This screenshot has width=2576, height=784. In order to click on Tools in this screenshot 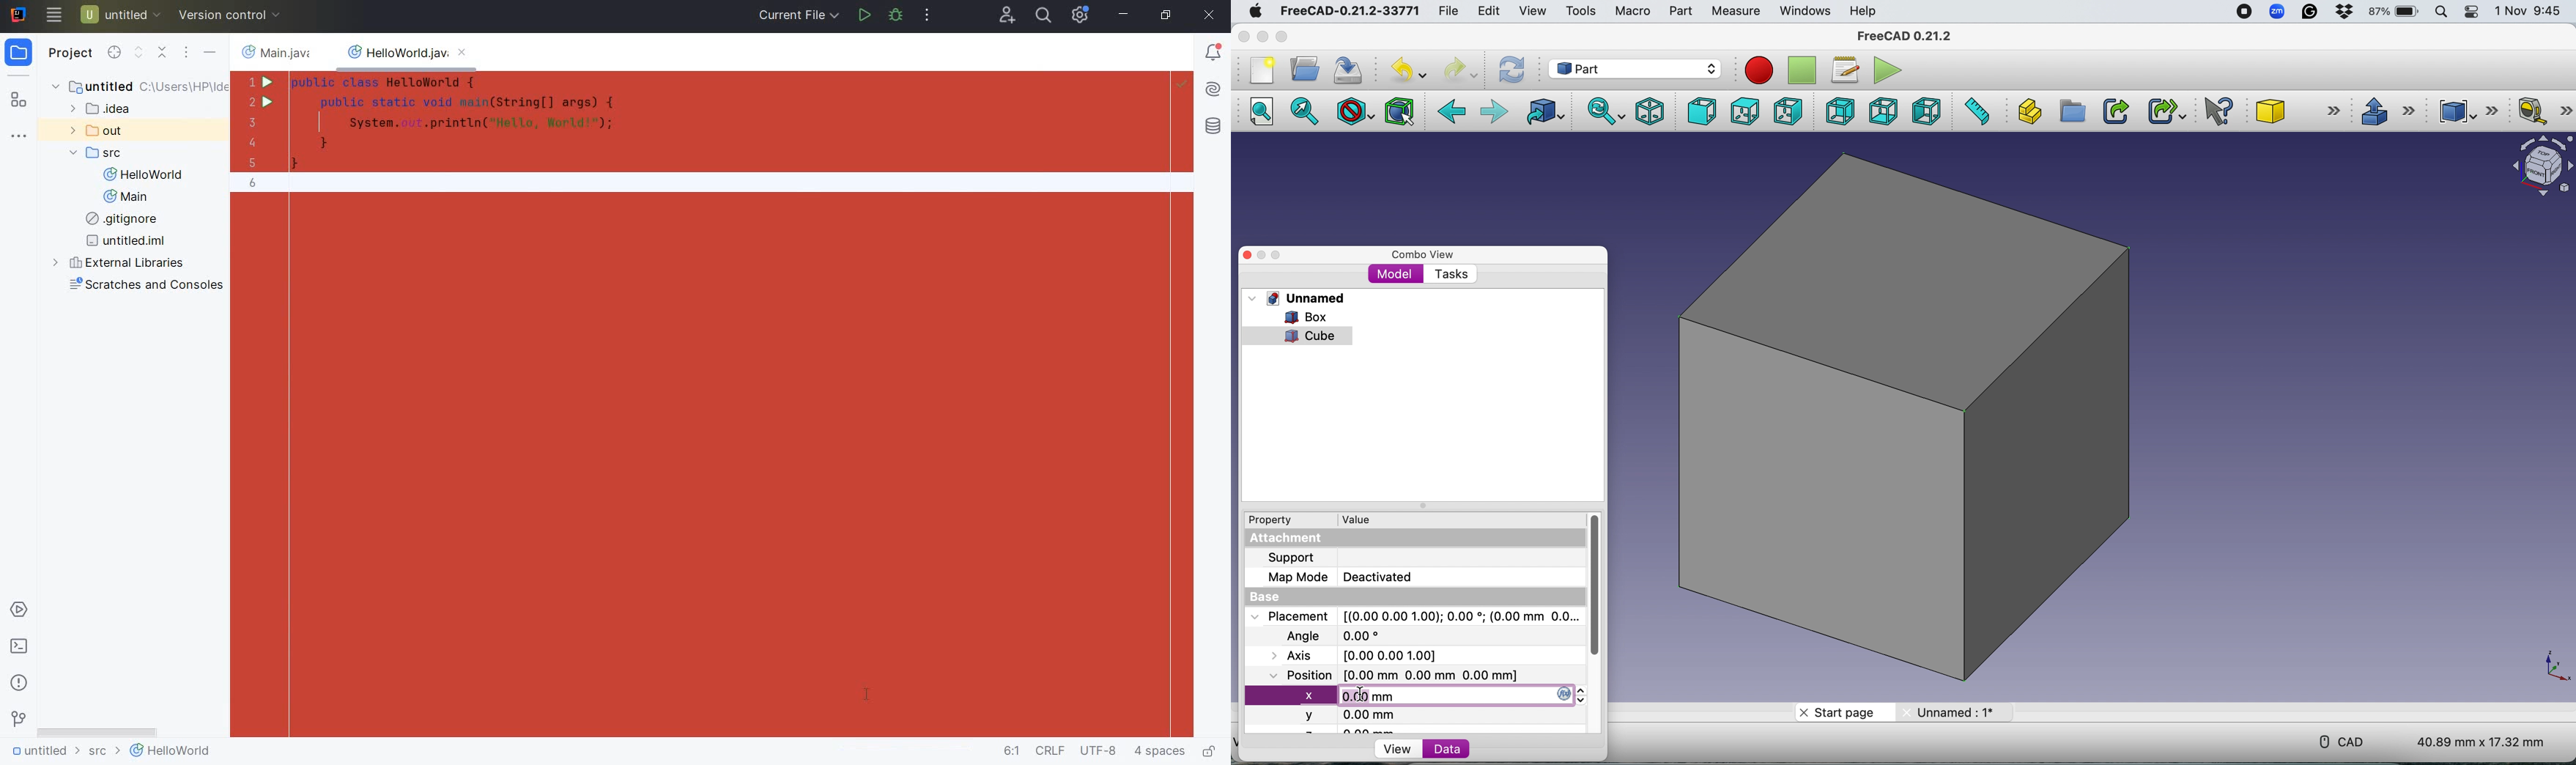, I will do `click(1580, 10)`.